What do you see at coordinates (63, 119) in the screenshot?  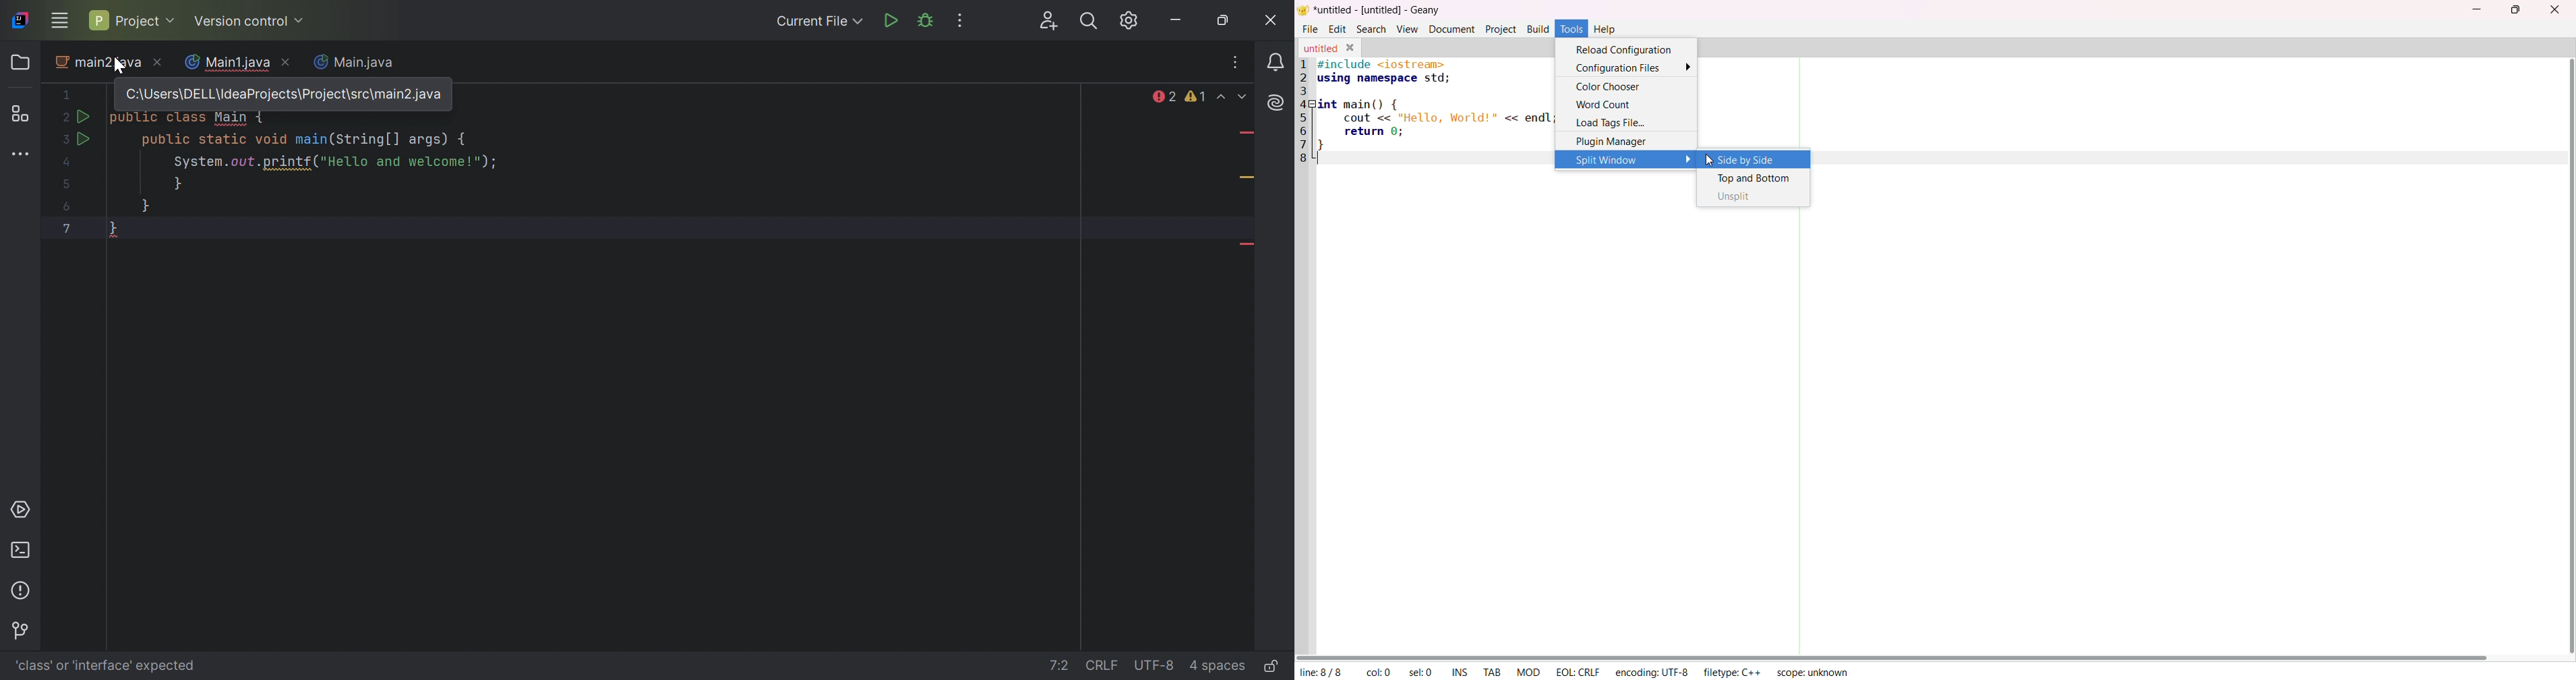 I see `2` at bounding box center [63, 119].